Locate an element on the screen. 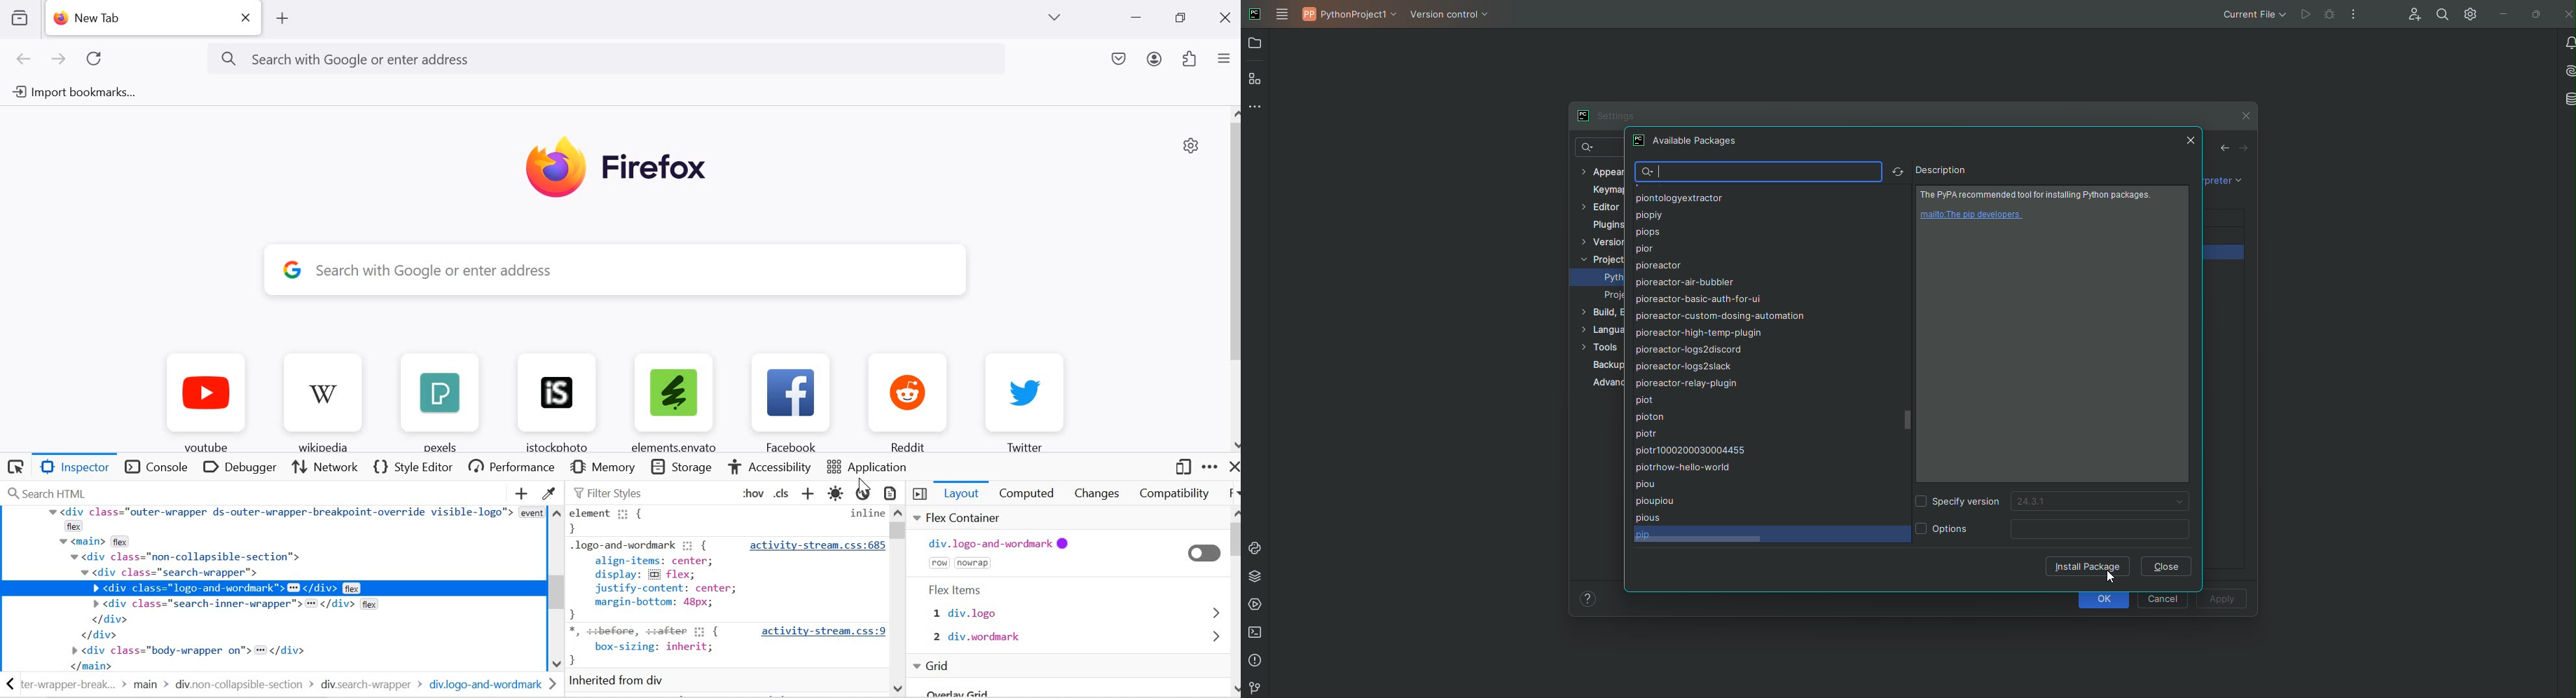 Image resolution: width=2576 pixels, height=700 pixels. toggle 3 pane inspector off is located at coordinates (923, 493).